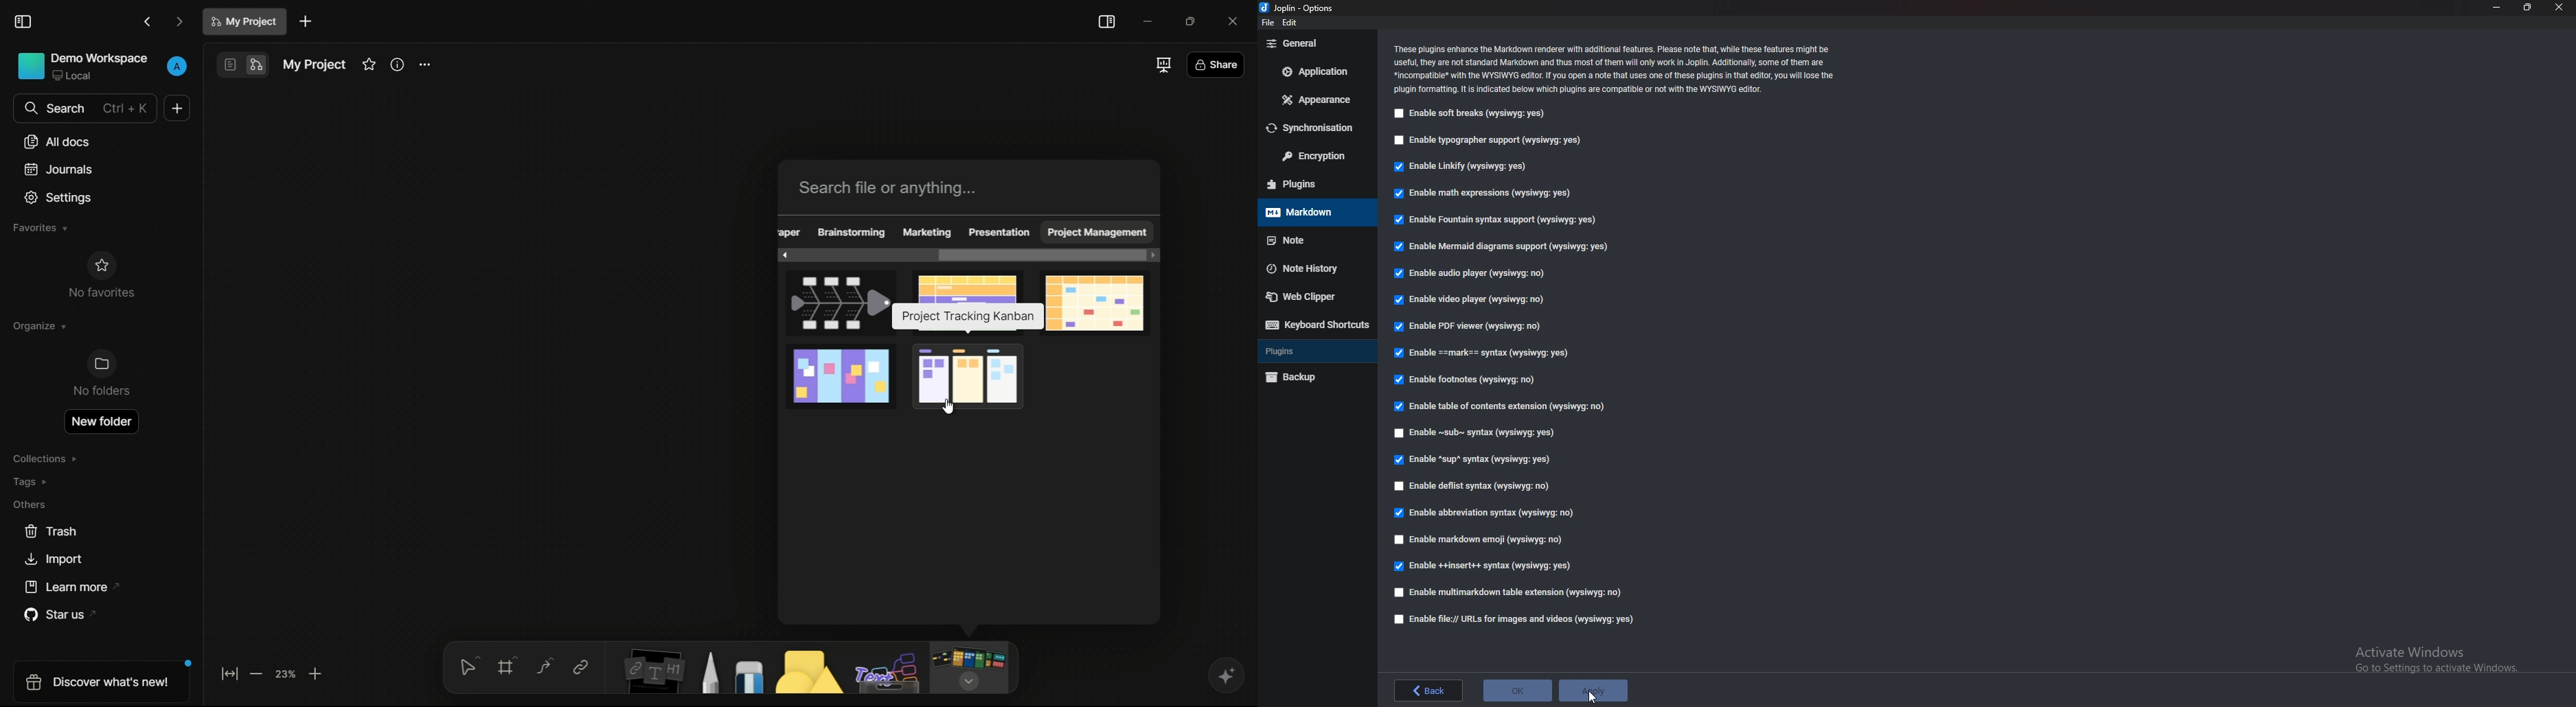  What do you see at coordinates (998, 232) in the screenshot?
I see `presentation` at bounding box center [998, 232].